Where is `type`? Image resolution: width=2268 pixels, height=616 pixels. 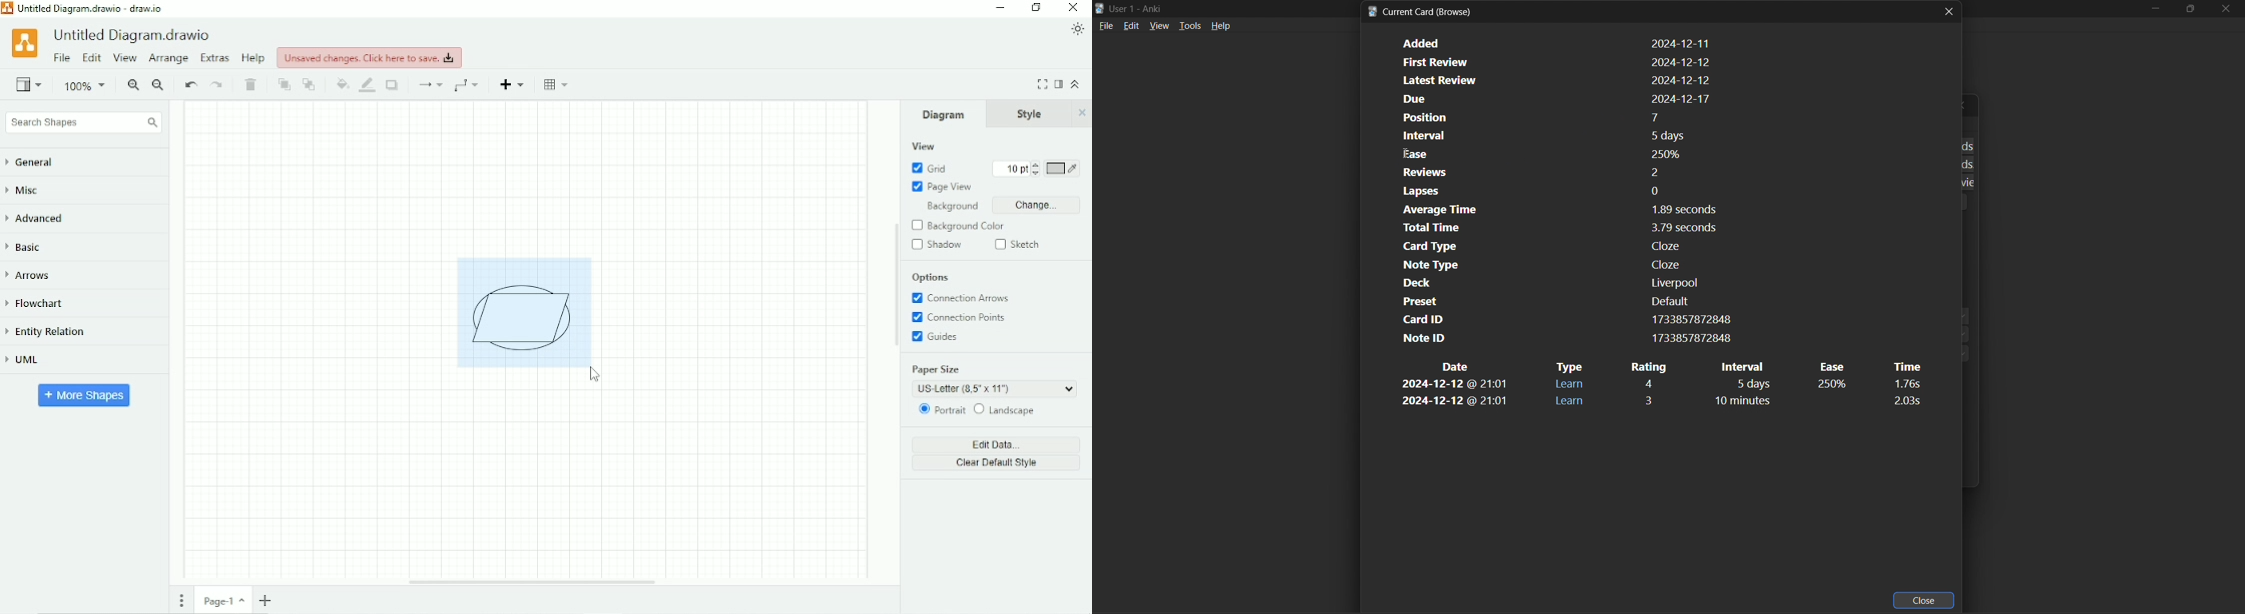 type is located at coordinates (1570, 367).